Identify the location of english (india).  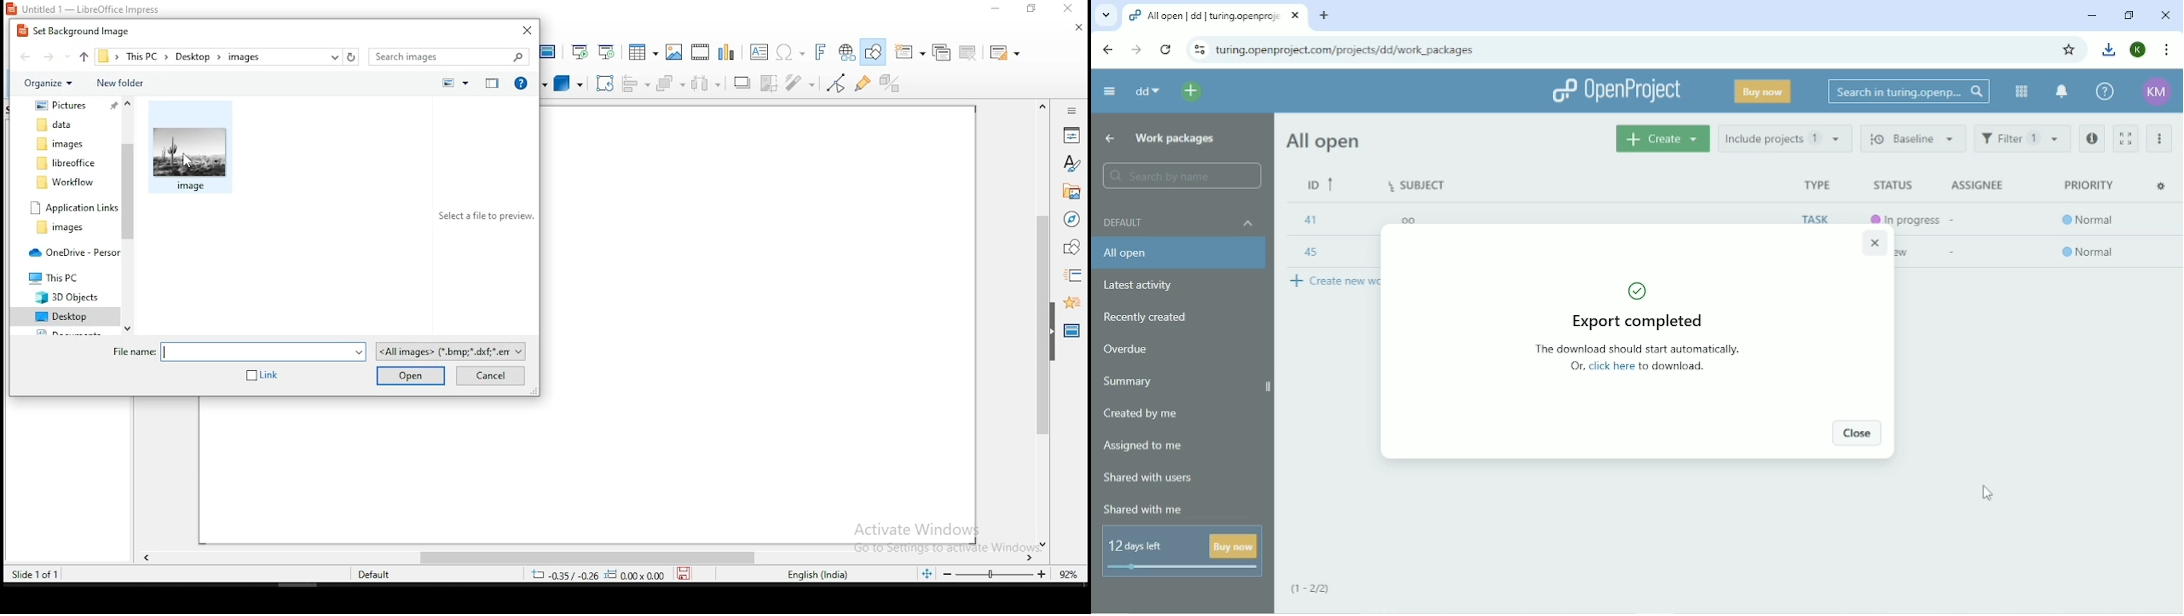
(818, 576).